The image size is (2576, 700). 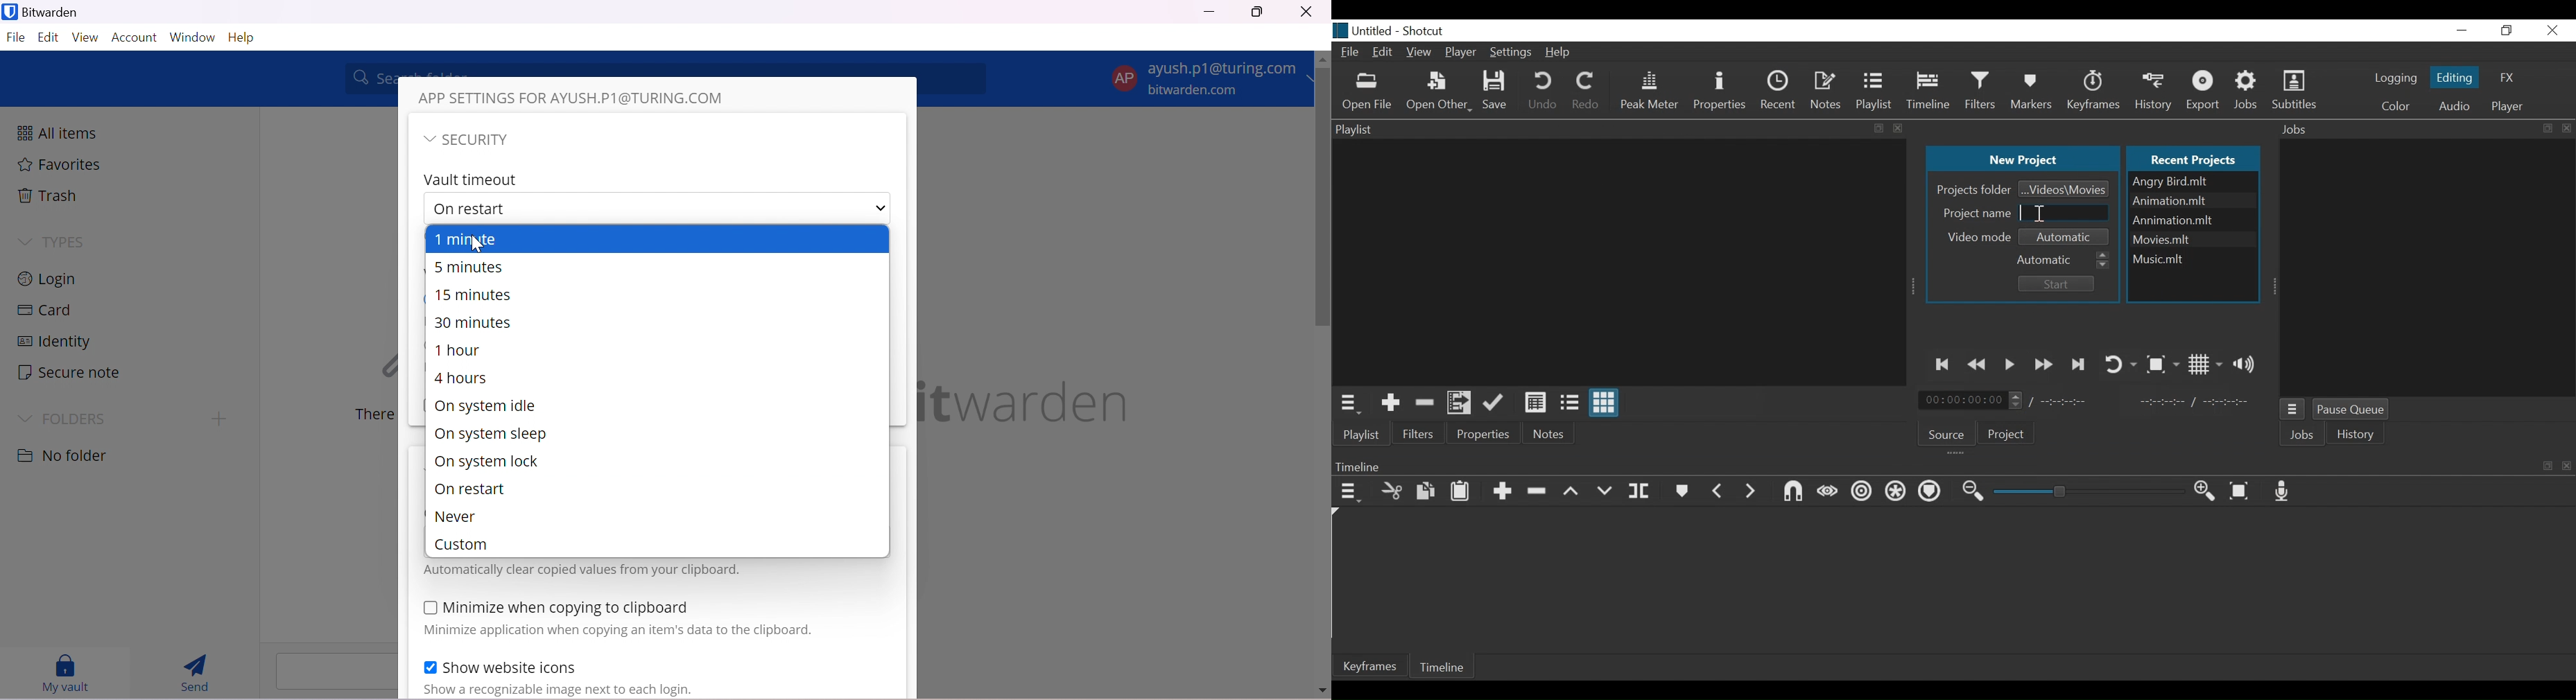 What do you see at coordinates (1535, 402) in the screenshot?
I see `View as Detail` at bounding box center [1535, 402].